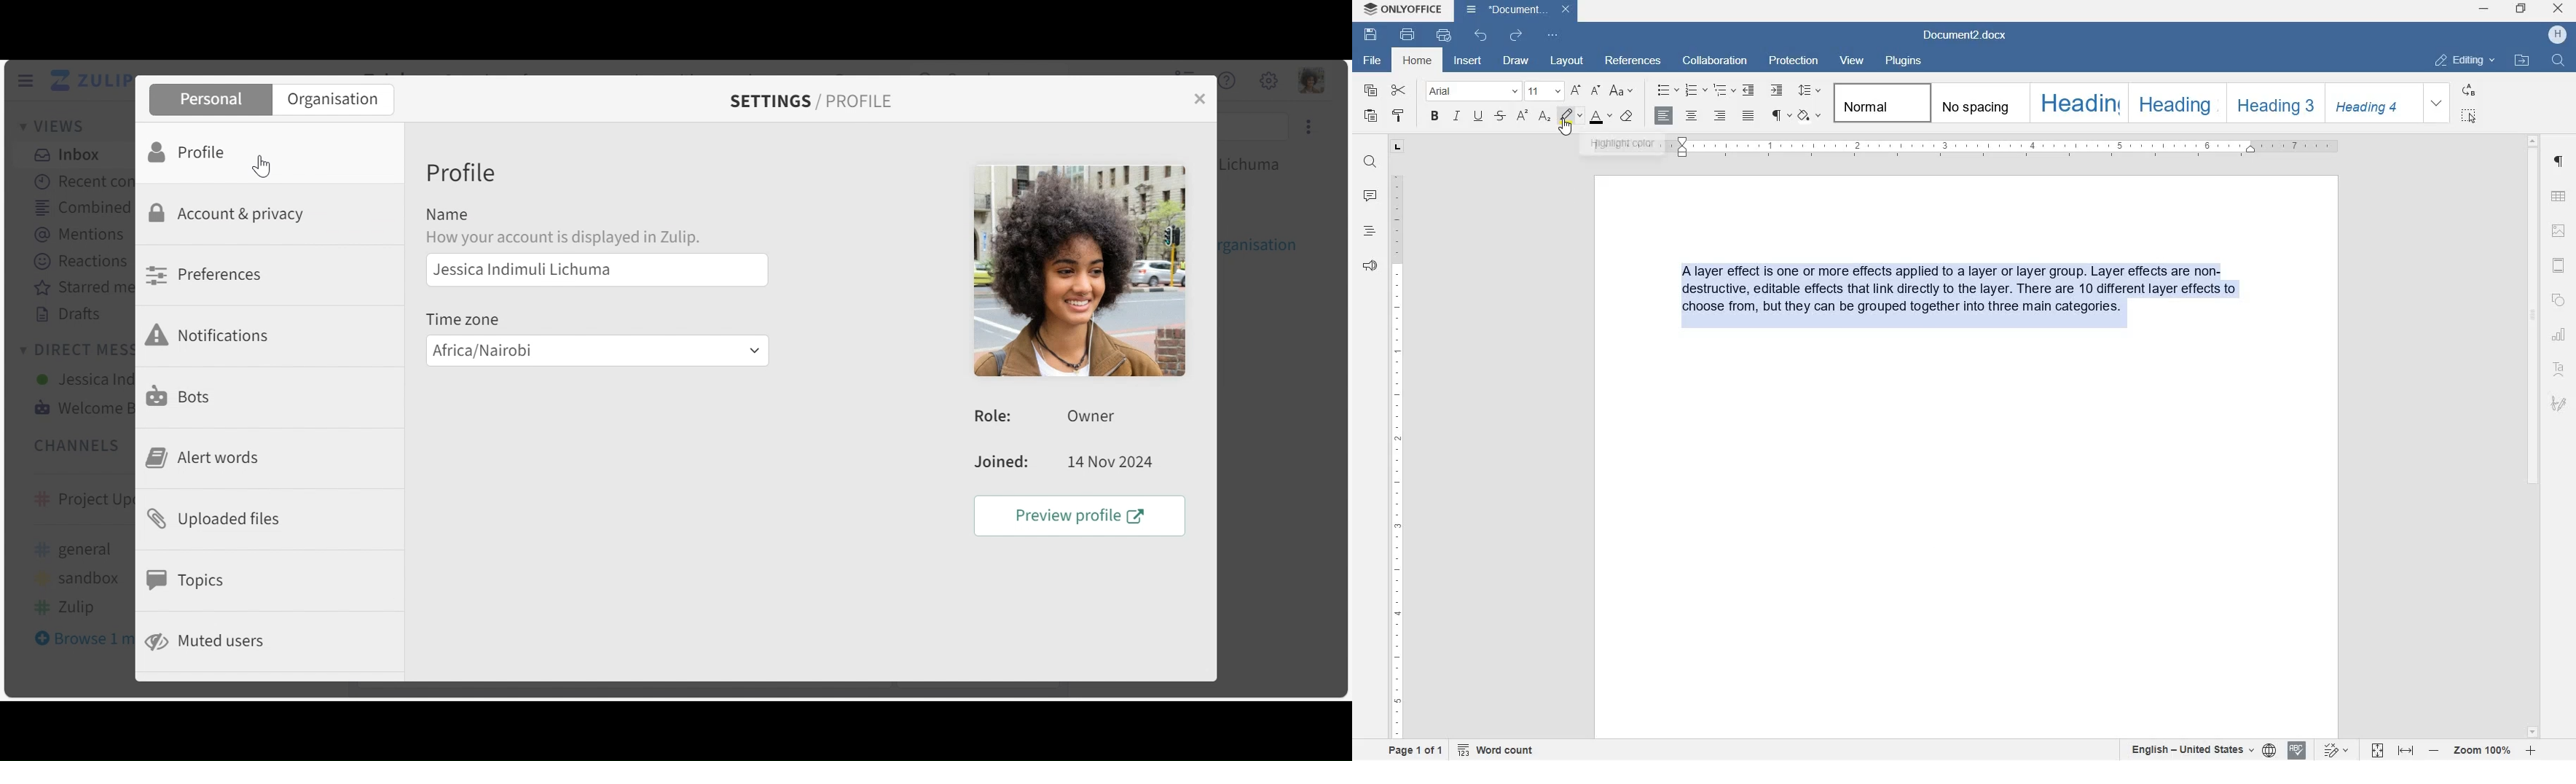 This screenshot has width=2576, height=784. Describe the element at coordinates (1724, 91) in the screenshot. I see `MULTILEVEL LIST` at that location.